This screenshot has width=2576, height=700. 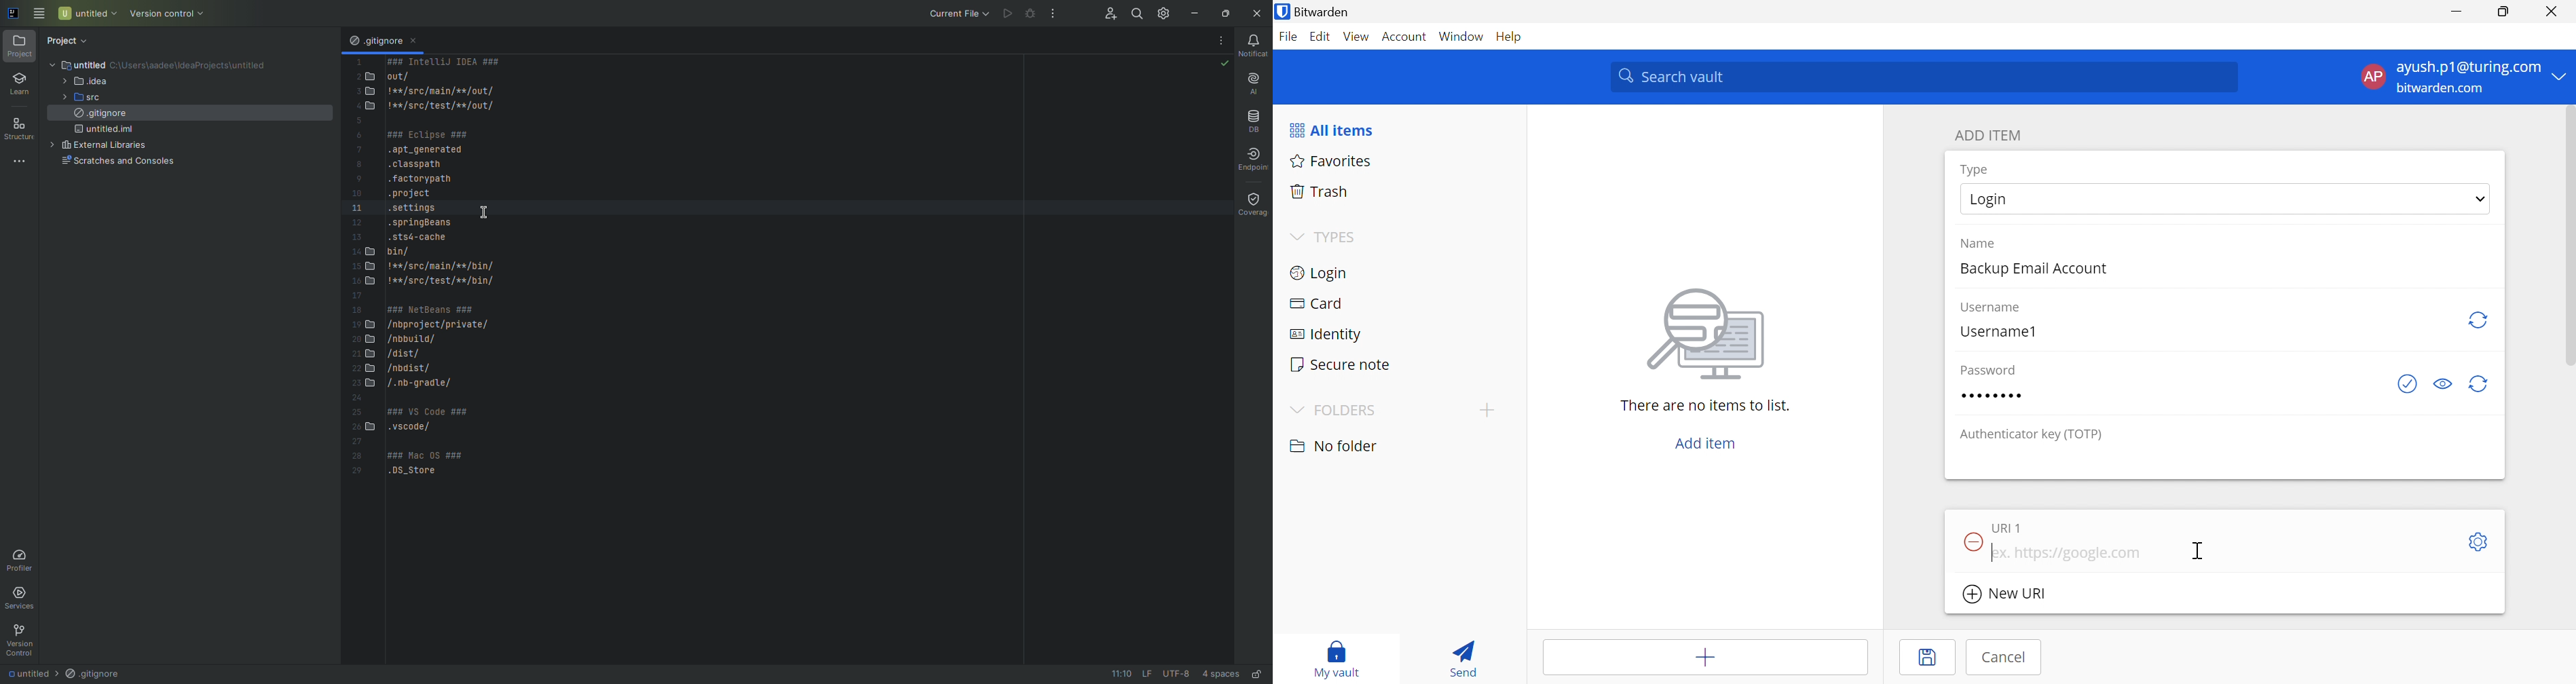 What do you see at coordinates (1706, 337) in the screenshot?
I see `image` at bounding box center [1706, 337].